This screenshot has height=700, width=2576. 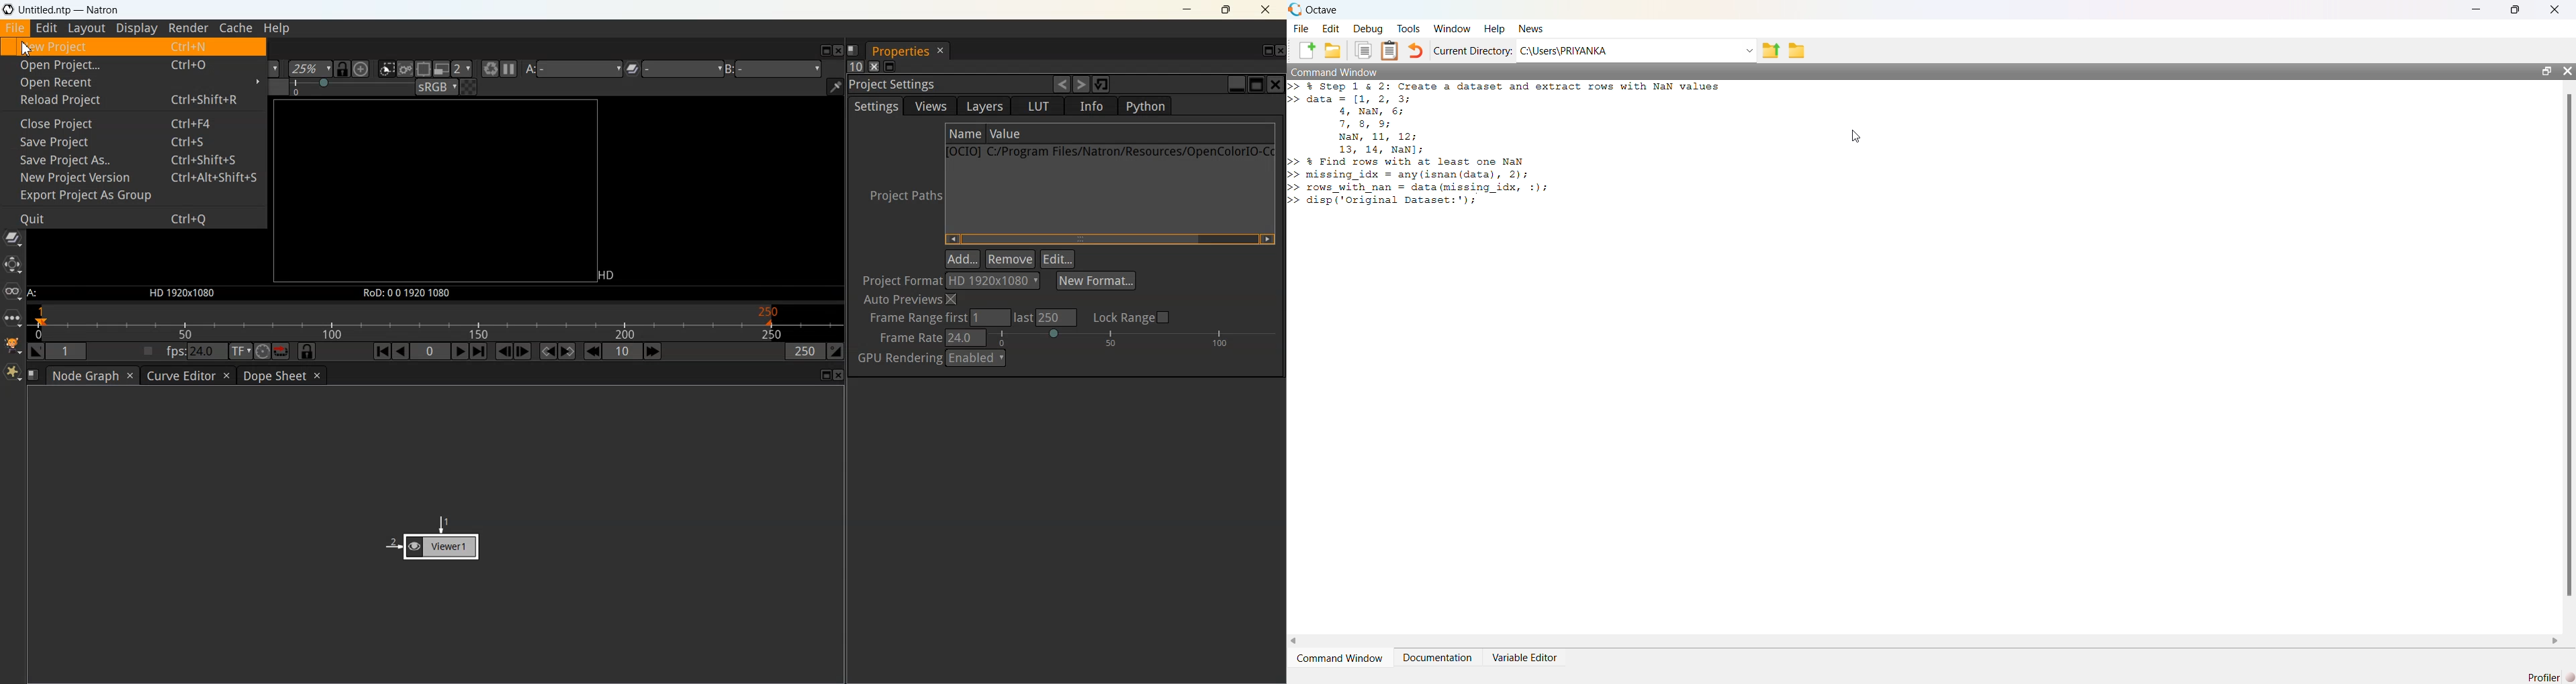 What do you see at coordinates (1453, 29) in the screenshot?
I see `Window` at bounding box center [1453, 29].